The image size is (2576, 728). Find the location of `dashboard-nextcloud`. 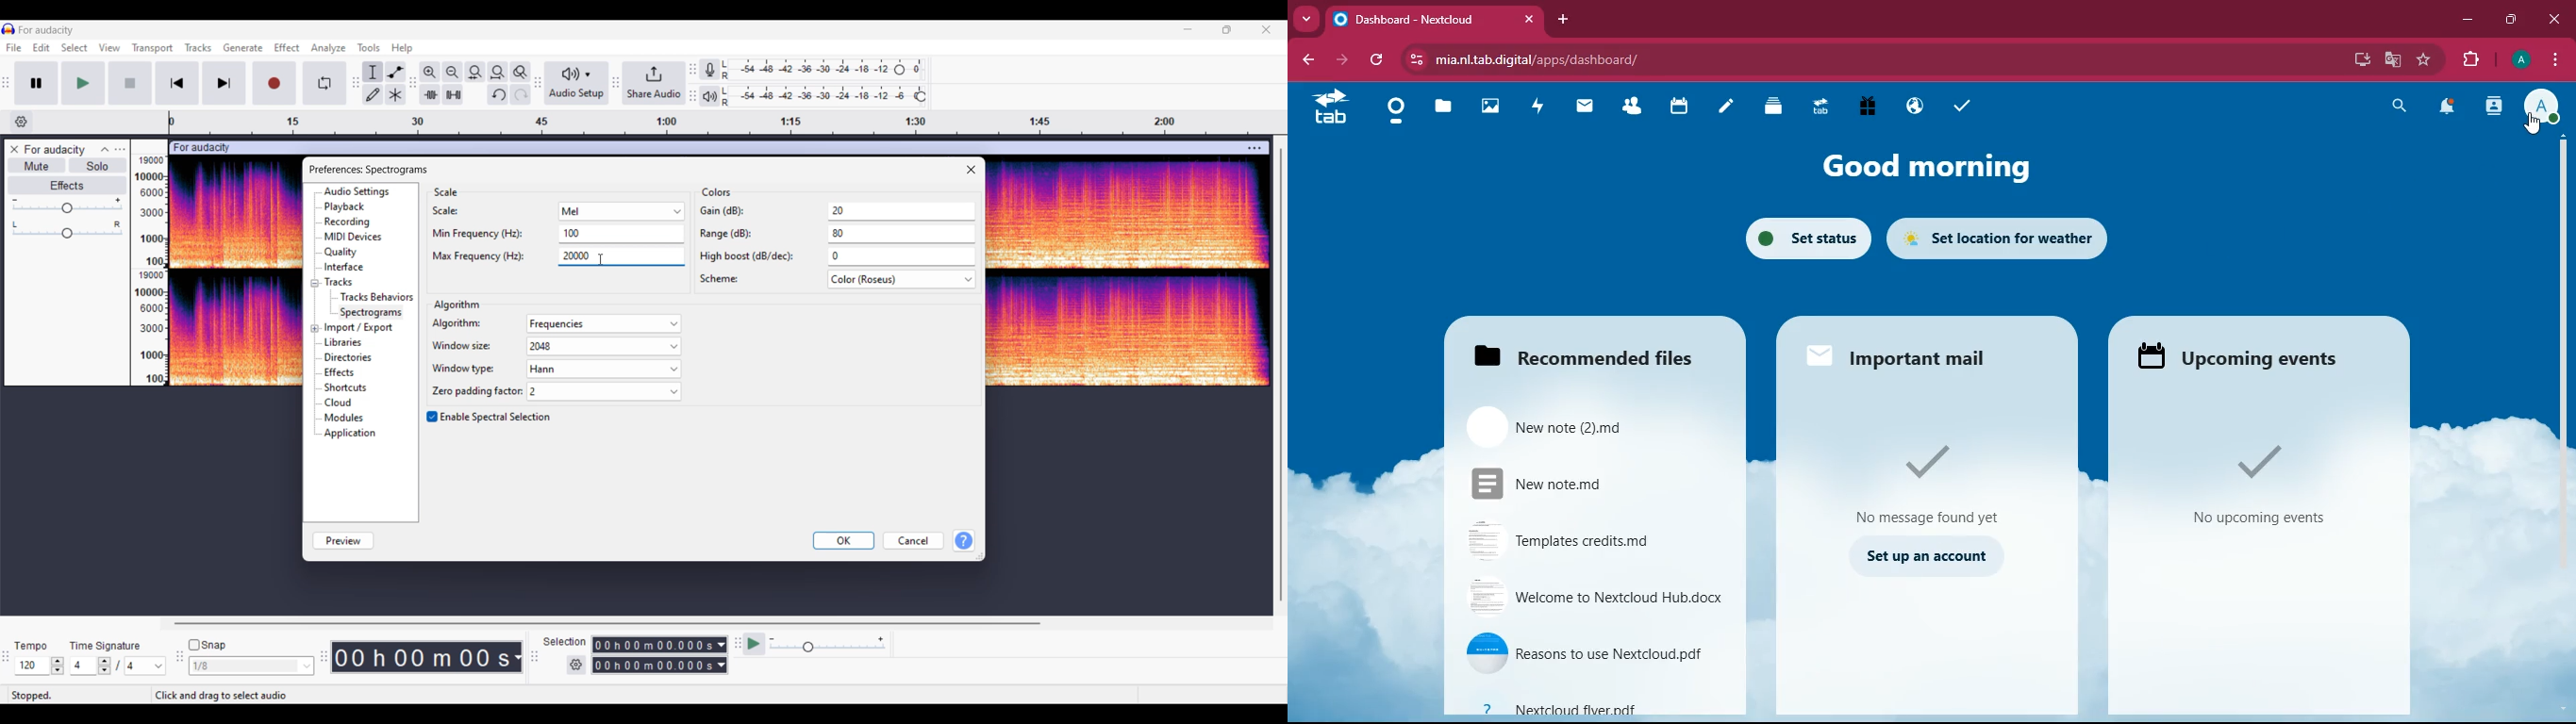

dashboard-nextcloud is located at coordinates (1438, 20).